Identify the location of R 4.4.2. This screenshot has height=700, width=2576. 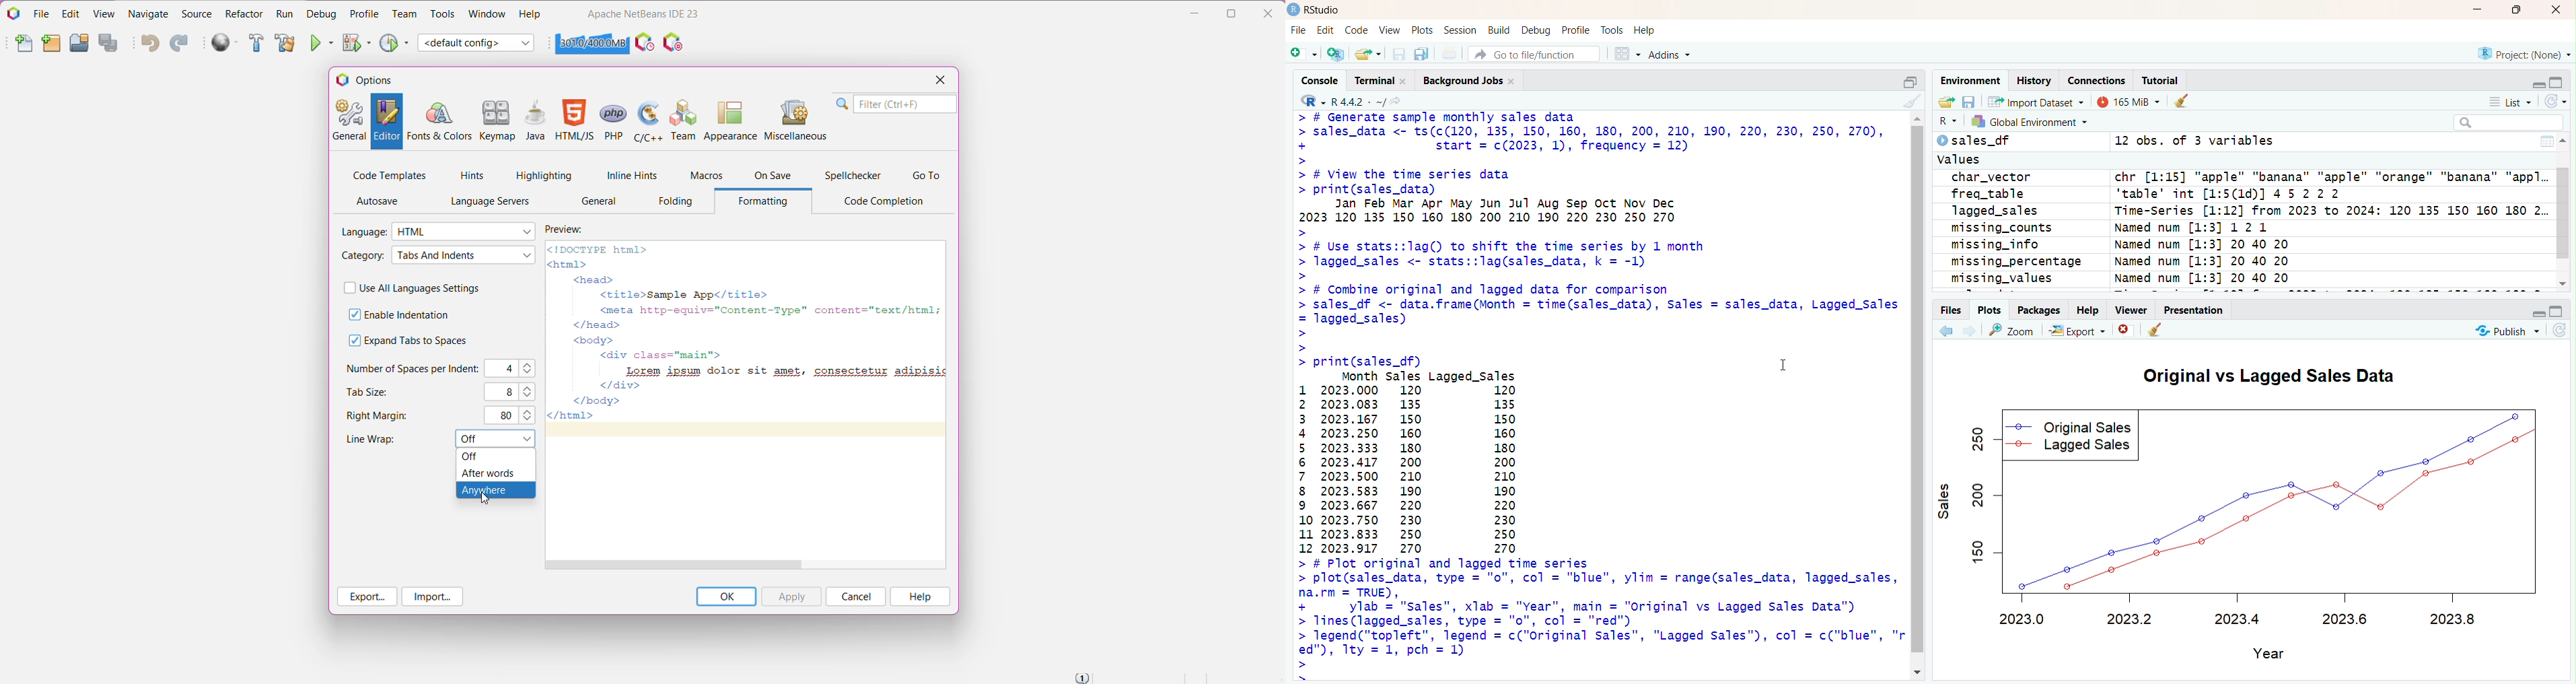
(1343, 102).